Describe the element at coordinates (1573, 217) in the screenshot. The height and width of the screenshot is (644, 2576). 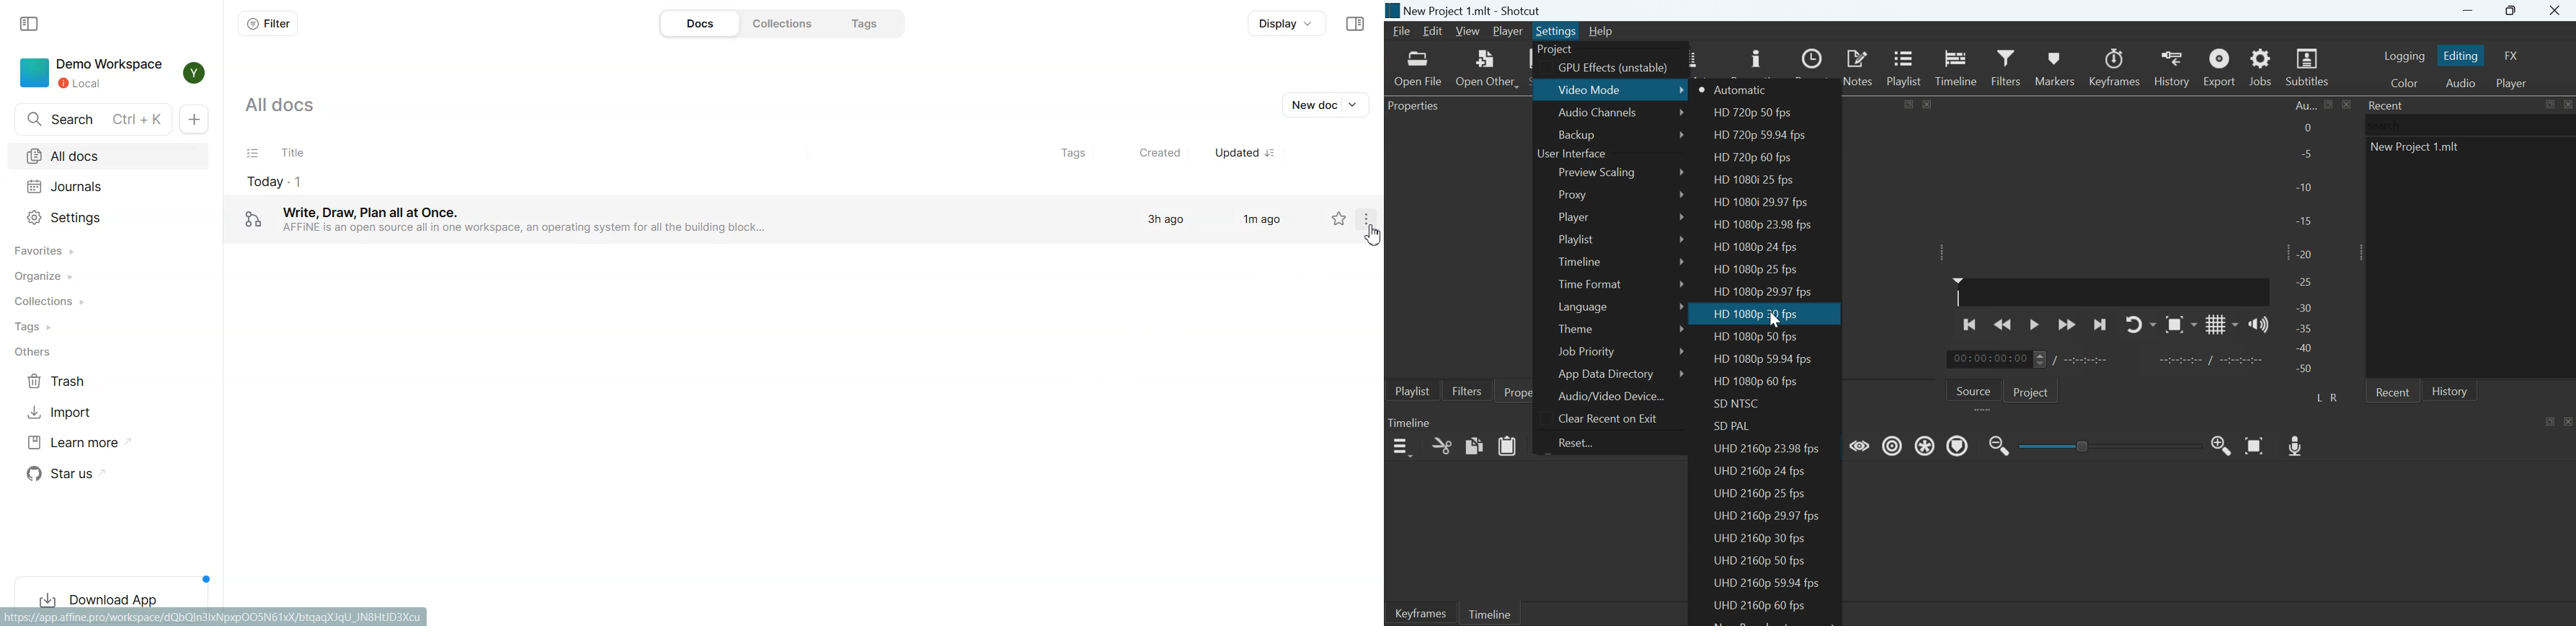
I see `Player` at that location.